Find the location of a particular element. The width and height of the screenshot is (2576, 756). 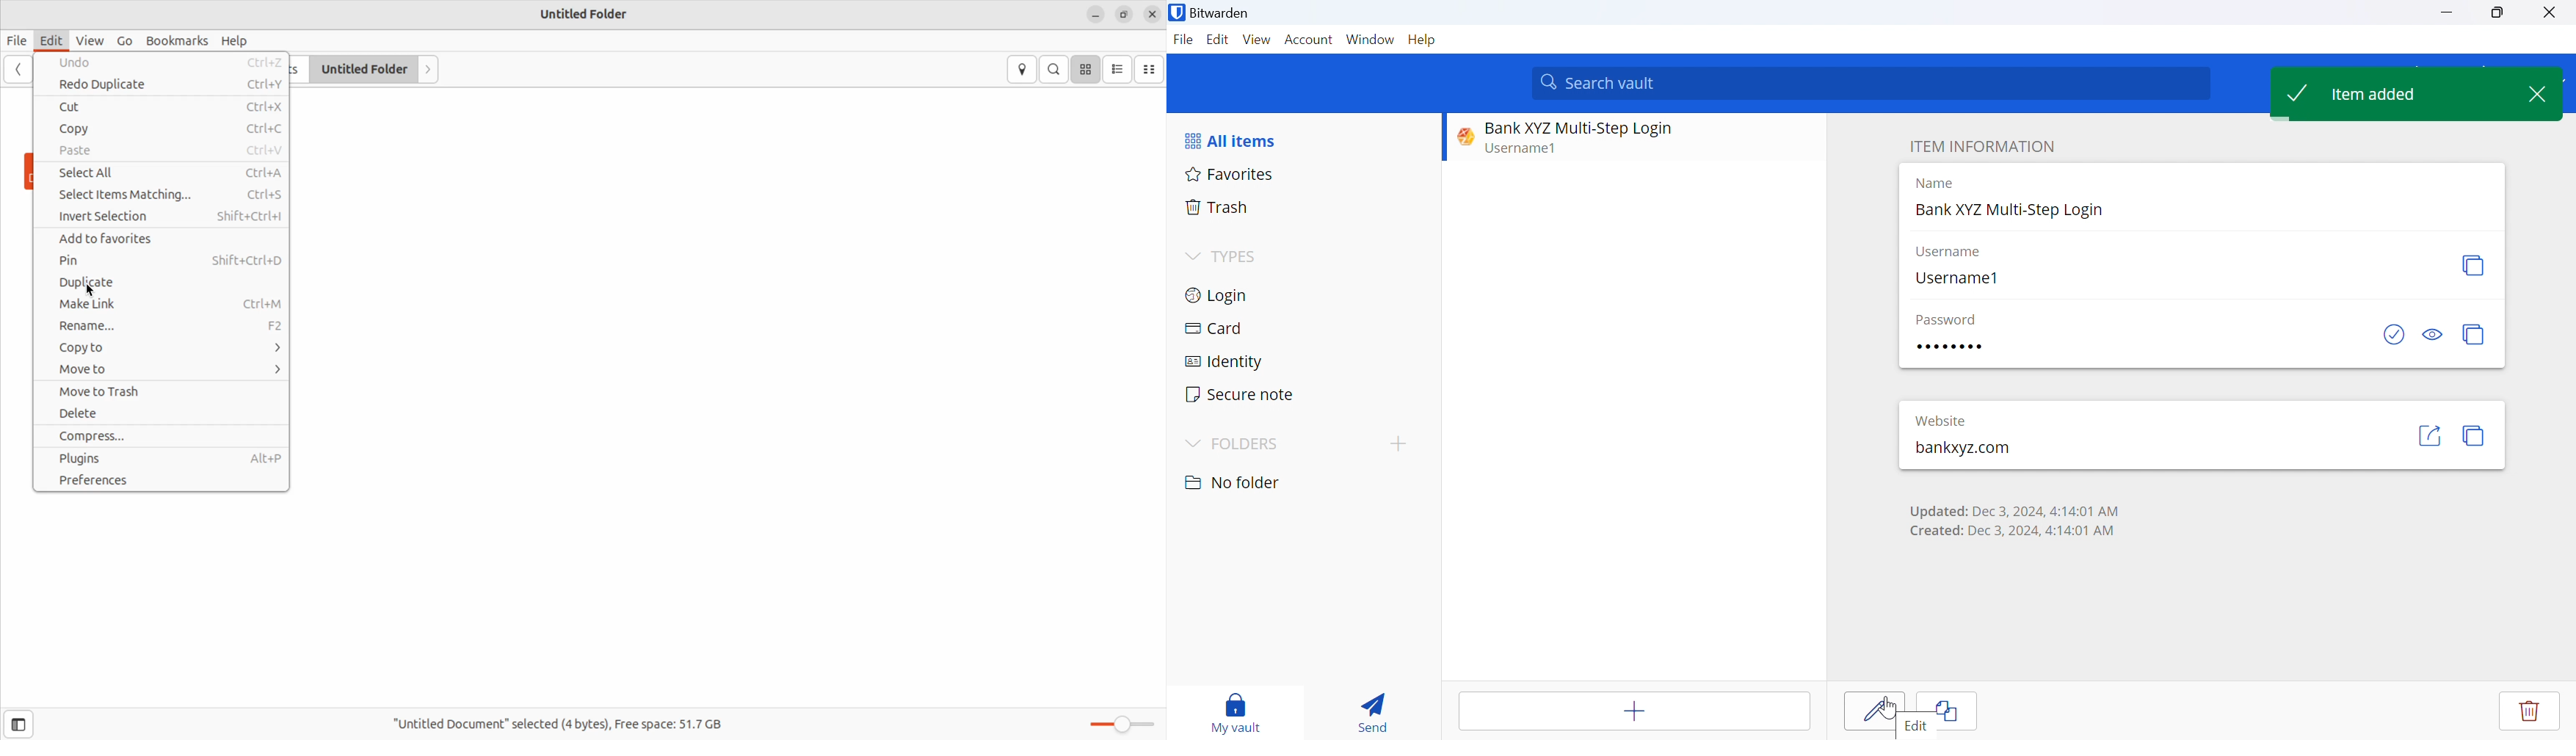

my vault is located at coordinates (1240, 712).